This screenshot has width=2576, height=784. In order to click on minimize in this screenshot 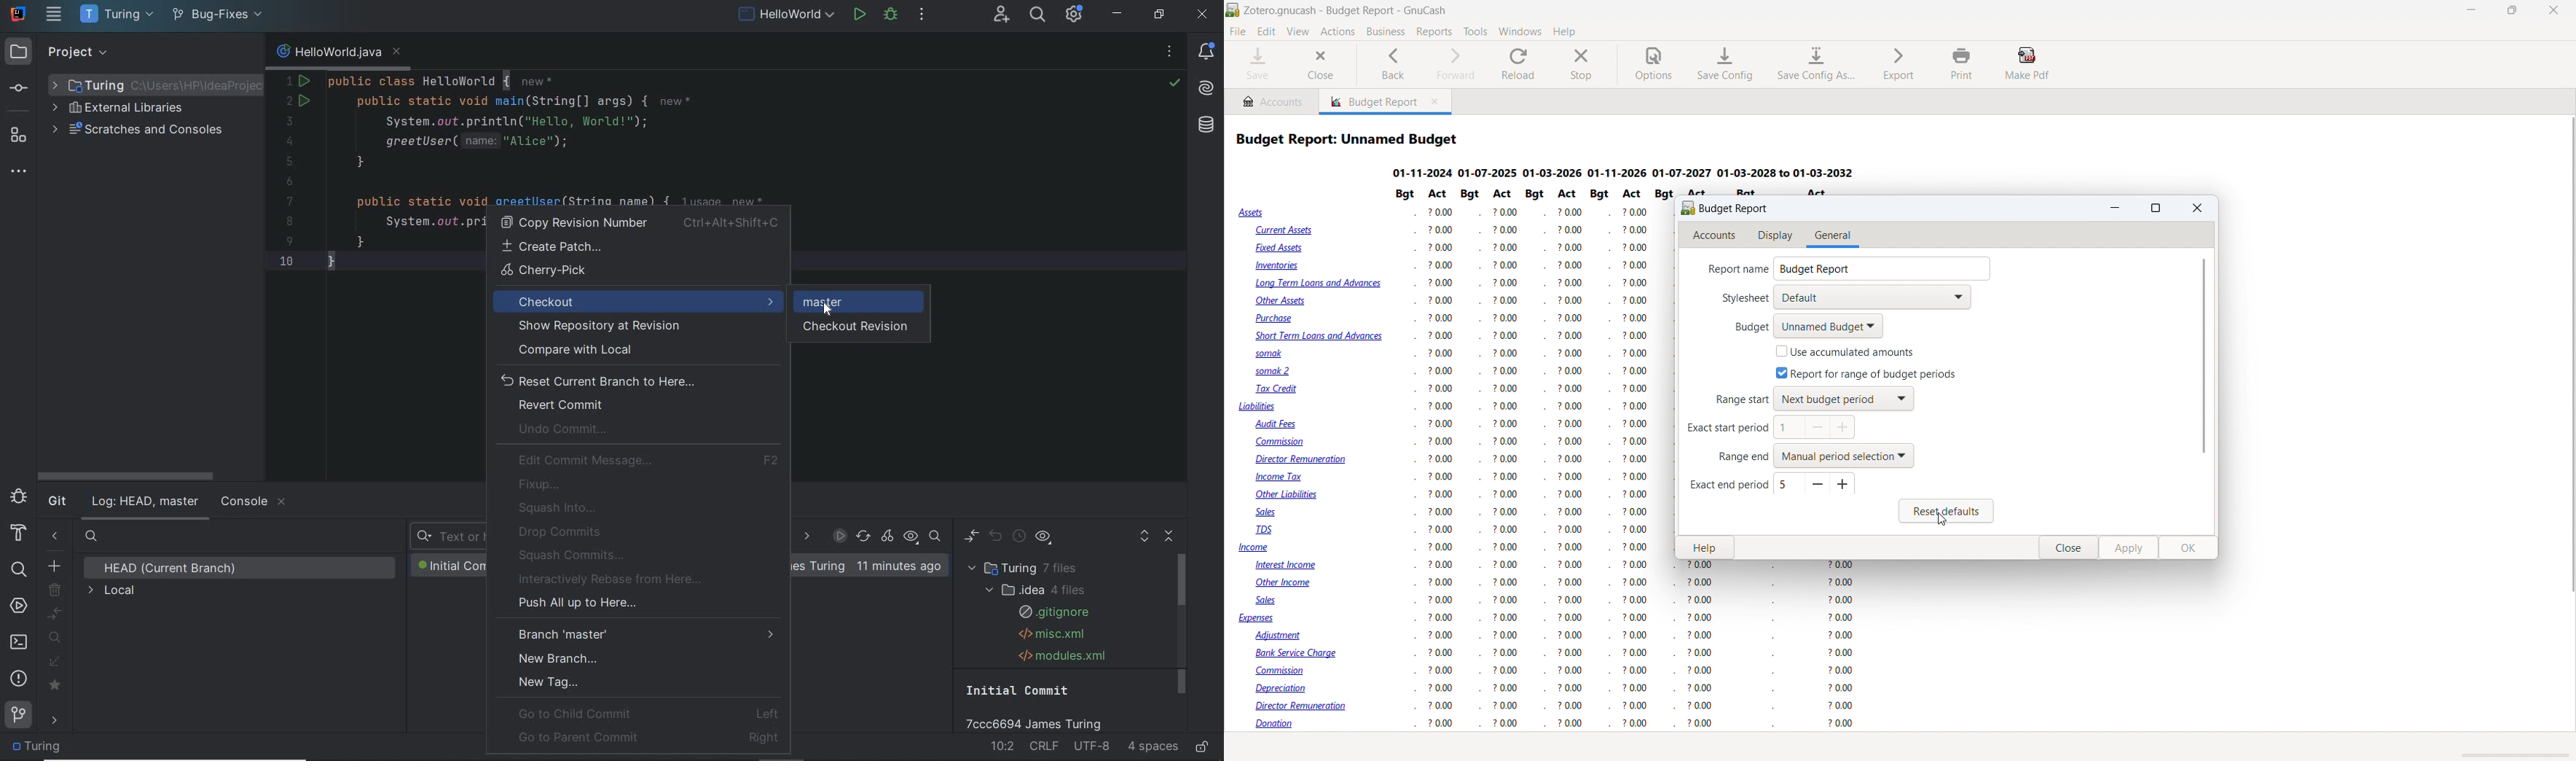, I will do `click(2115, 208)`.